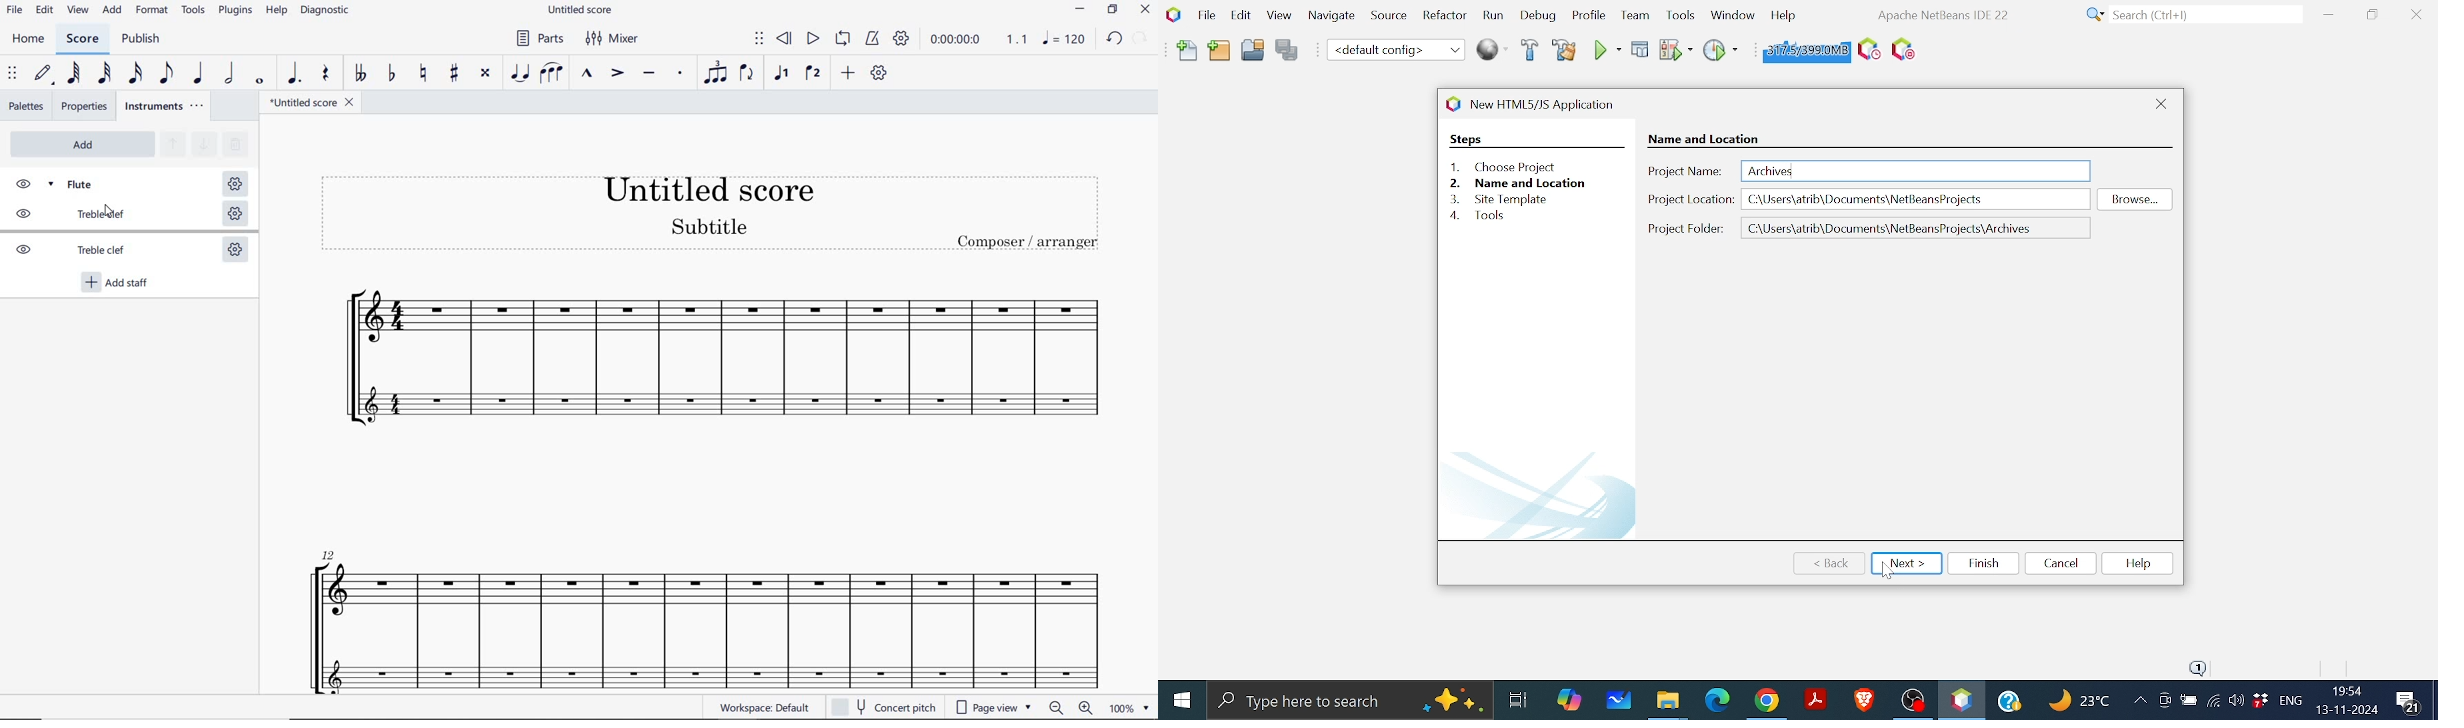 Image resolution: width=2464 pixels, height=728 pixels. Describe the element at coordinates (80, 11) in the screenshot. I see `view` at that location.